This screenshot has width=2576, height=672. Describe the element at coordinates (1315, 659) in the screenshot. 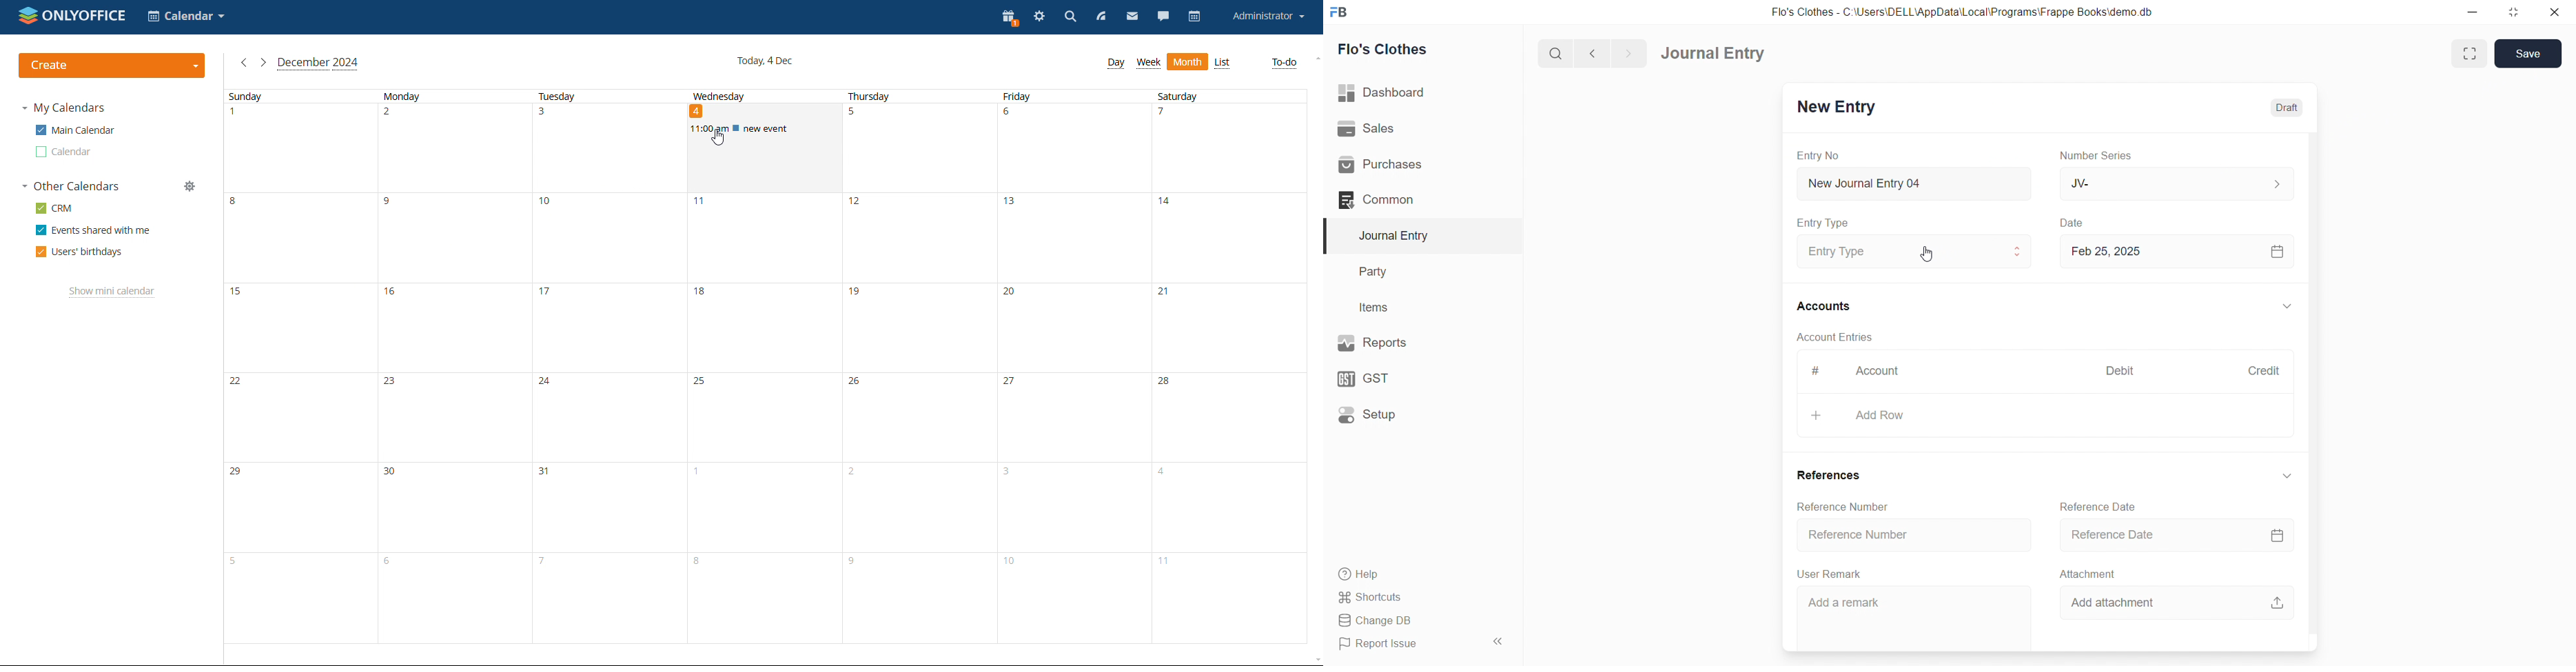

I see `scroll down` at that location.